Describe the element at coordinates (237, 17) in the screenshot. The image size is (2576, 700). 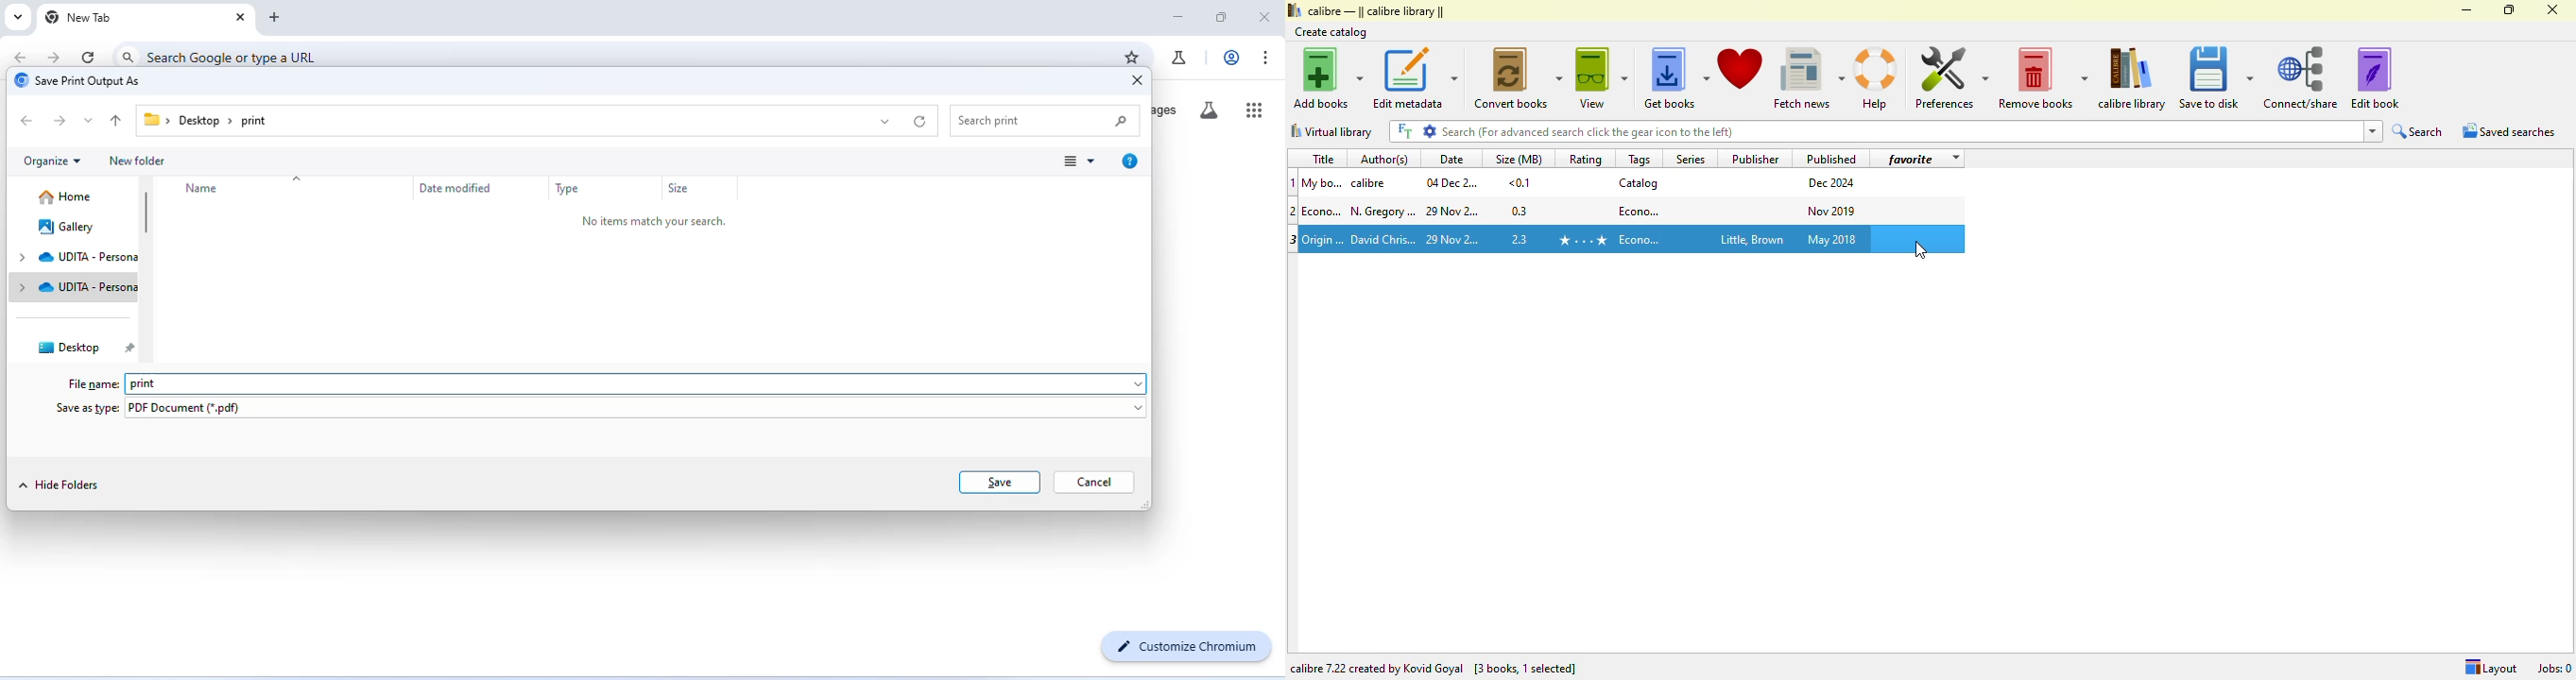
I see `close` at that location.